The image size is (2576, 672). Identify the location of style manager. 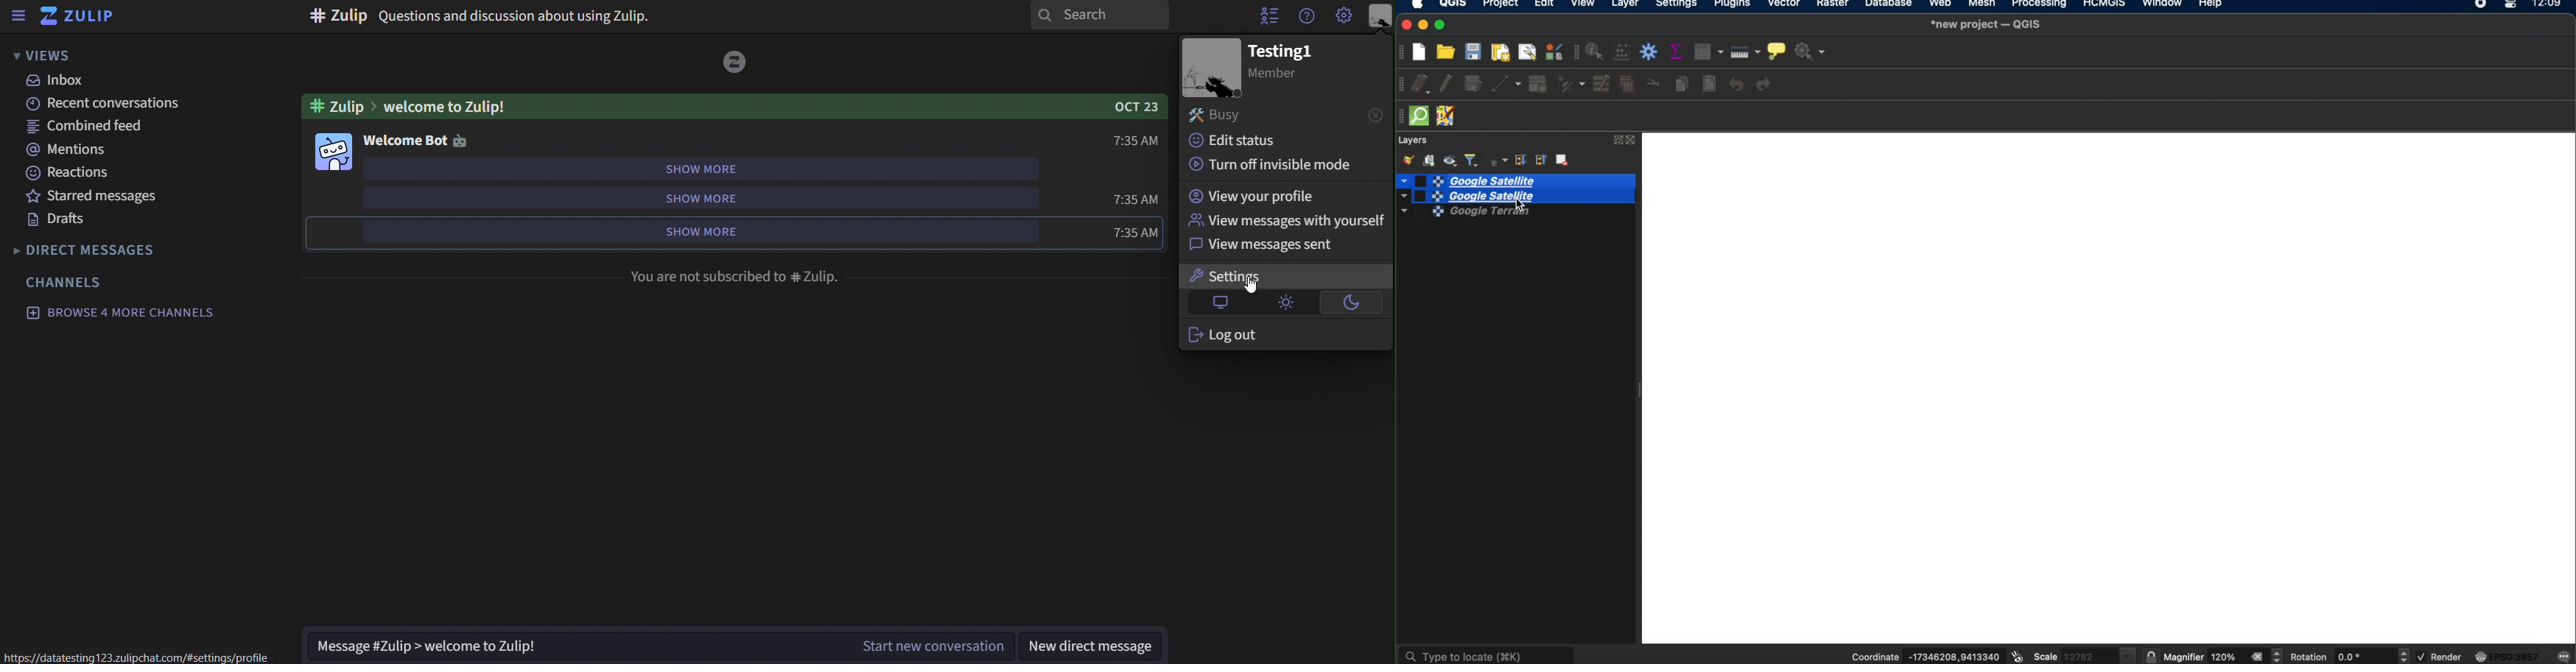
(1553, 52).